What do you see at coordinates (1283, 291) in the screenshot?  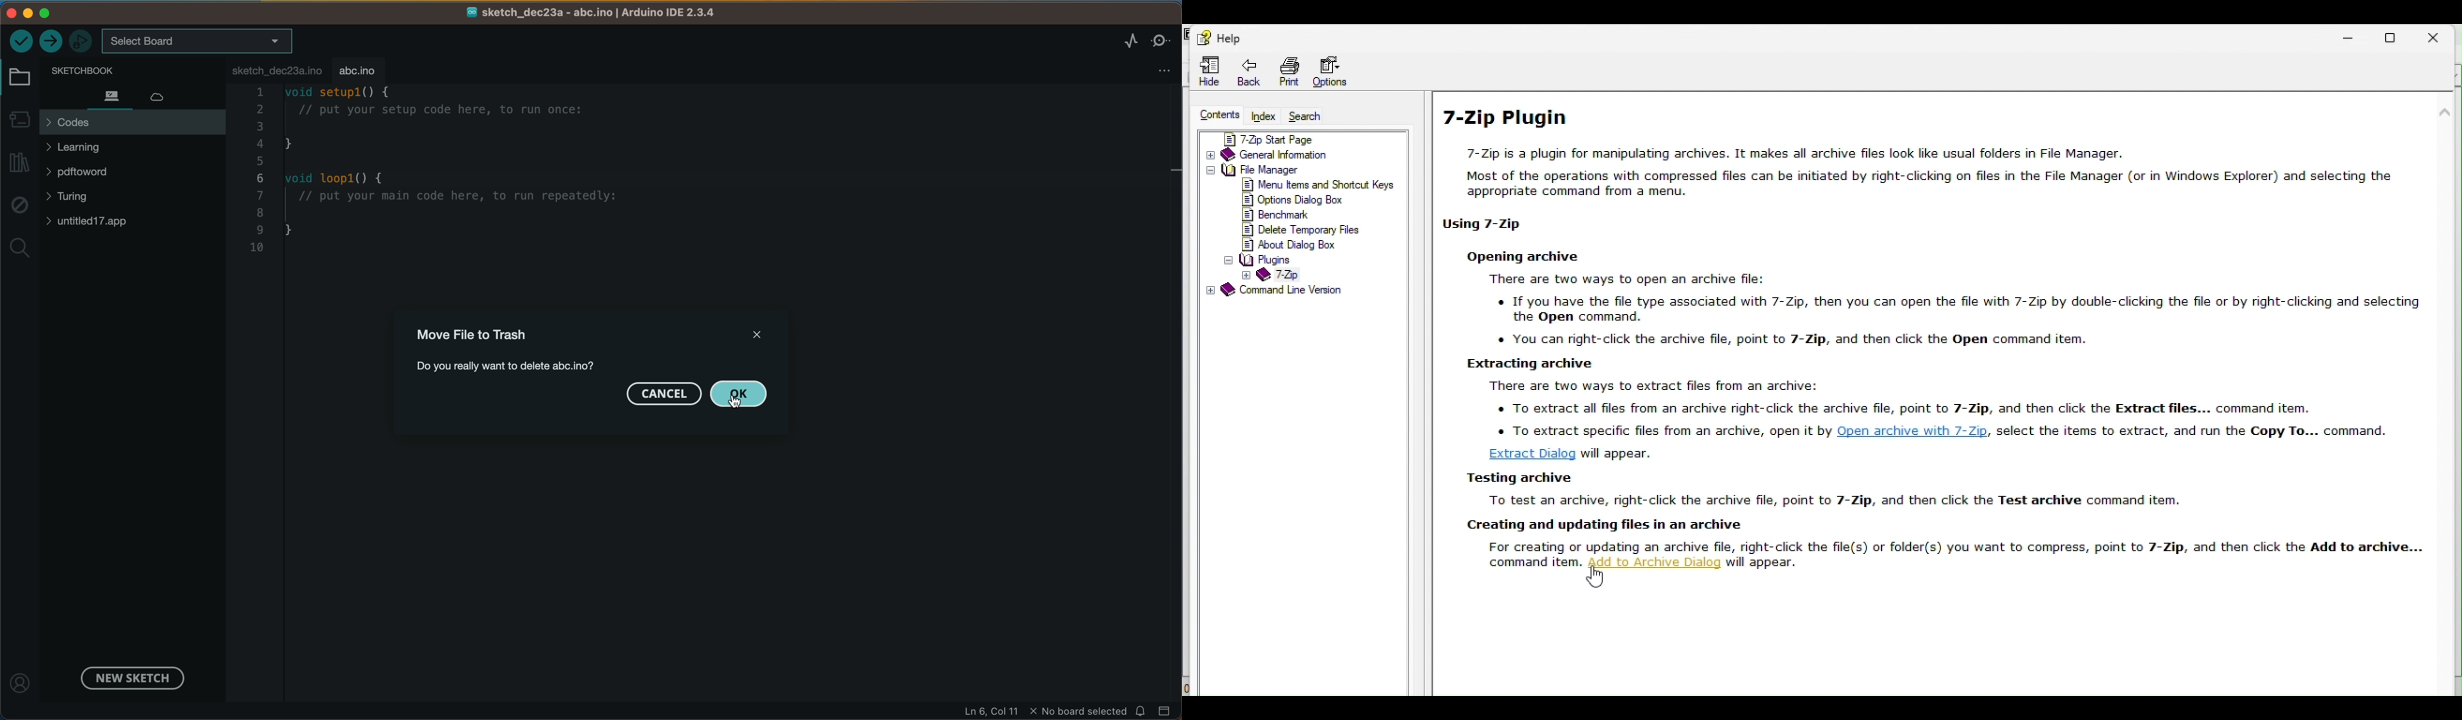 I see `Command line version ` at bounding box center [1283, 291].